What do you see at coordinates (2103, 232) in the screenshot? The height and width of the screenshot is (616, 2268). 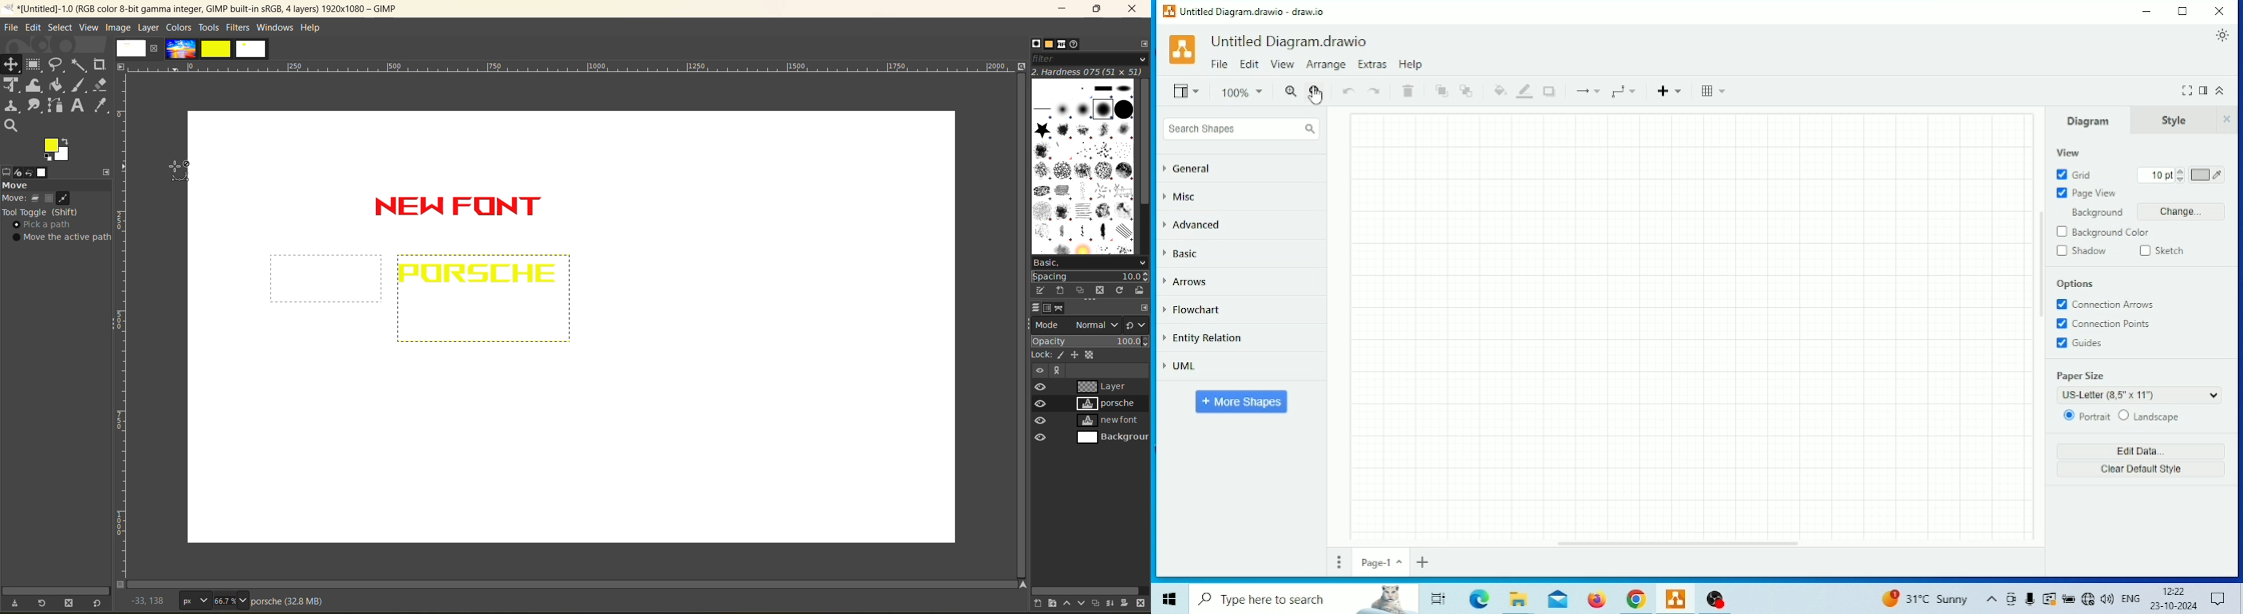 I see `Background Color` at bounding box center [2103, 232].